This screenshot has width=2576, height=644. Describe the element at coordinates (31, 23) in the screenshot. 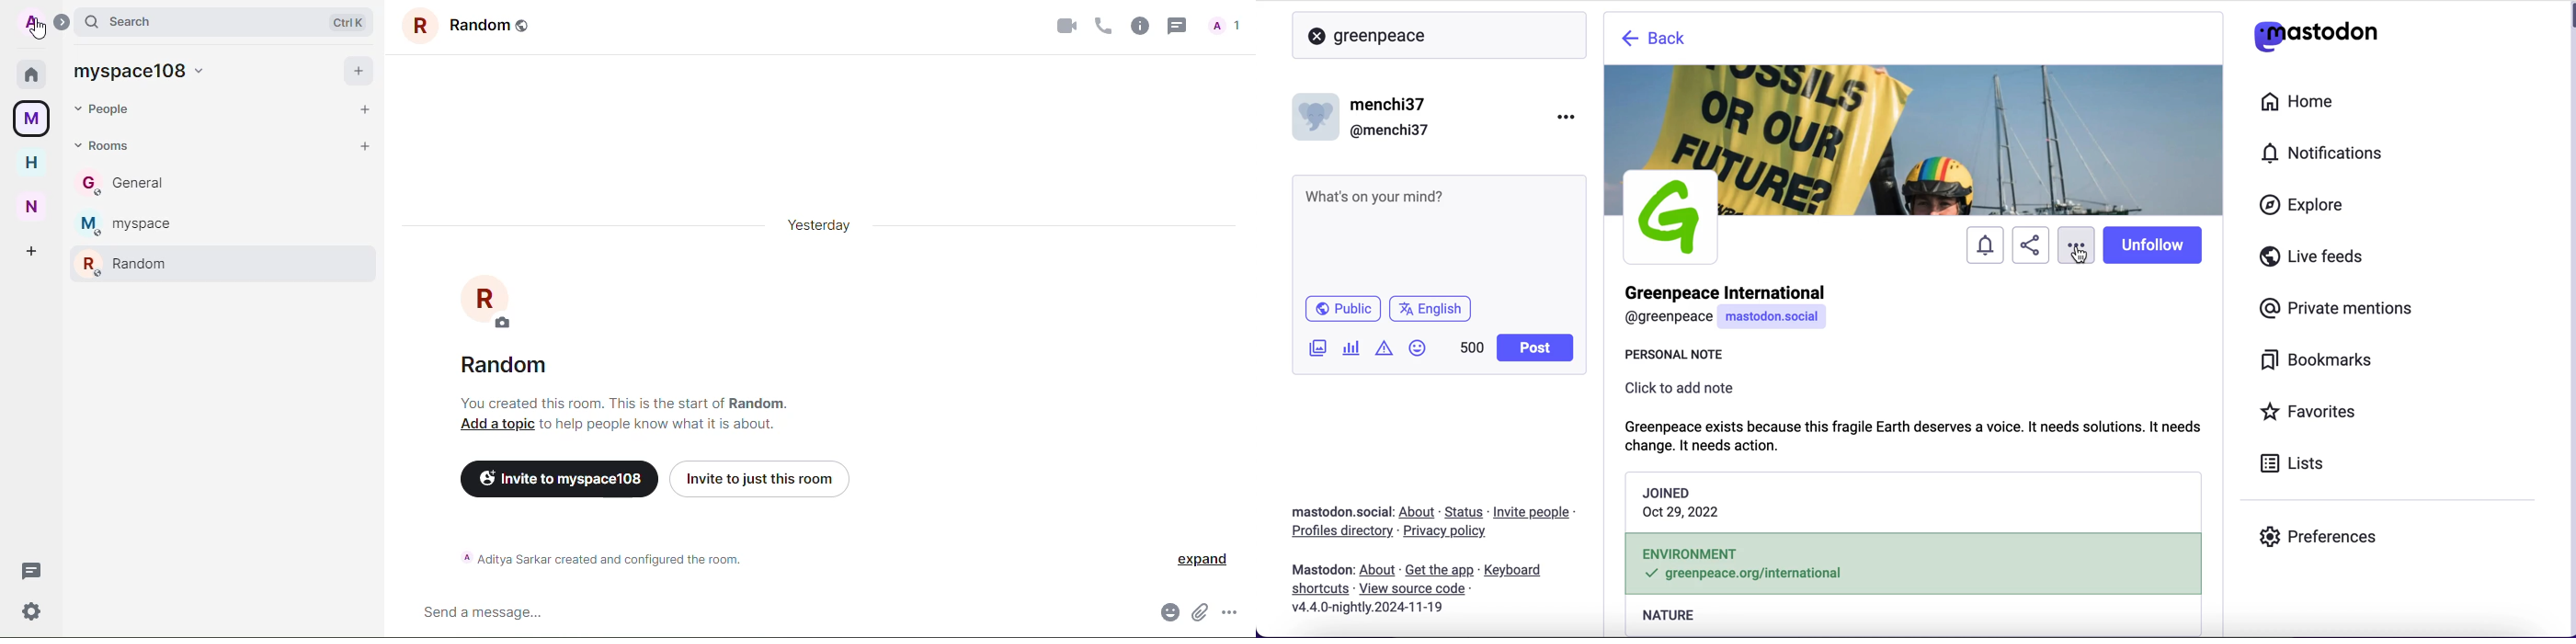

I see `accout` at that location.